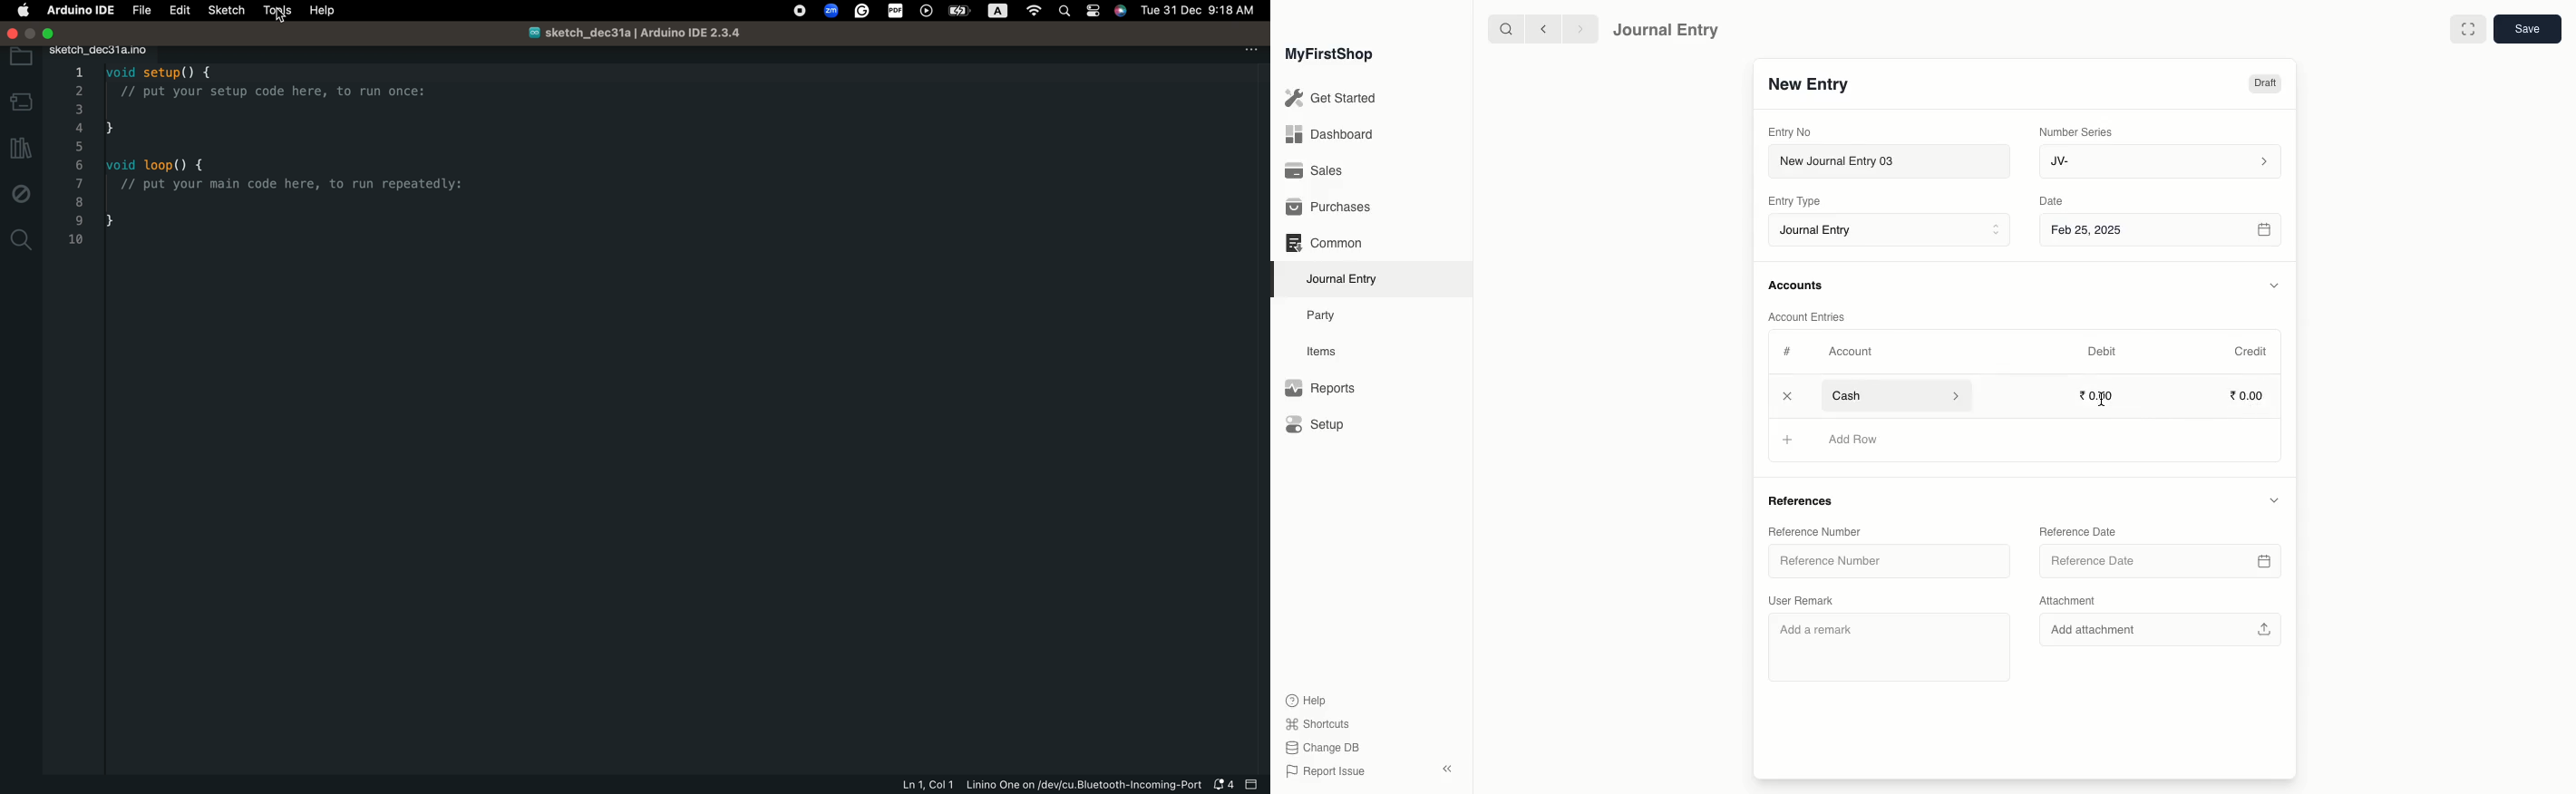 Image resolution: width=2576 pixels, height=812 pixels. What do you see at coordinates (1791, 131) in the screenshot?
I see `Entry No` at bounding box center [1791, 131].